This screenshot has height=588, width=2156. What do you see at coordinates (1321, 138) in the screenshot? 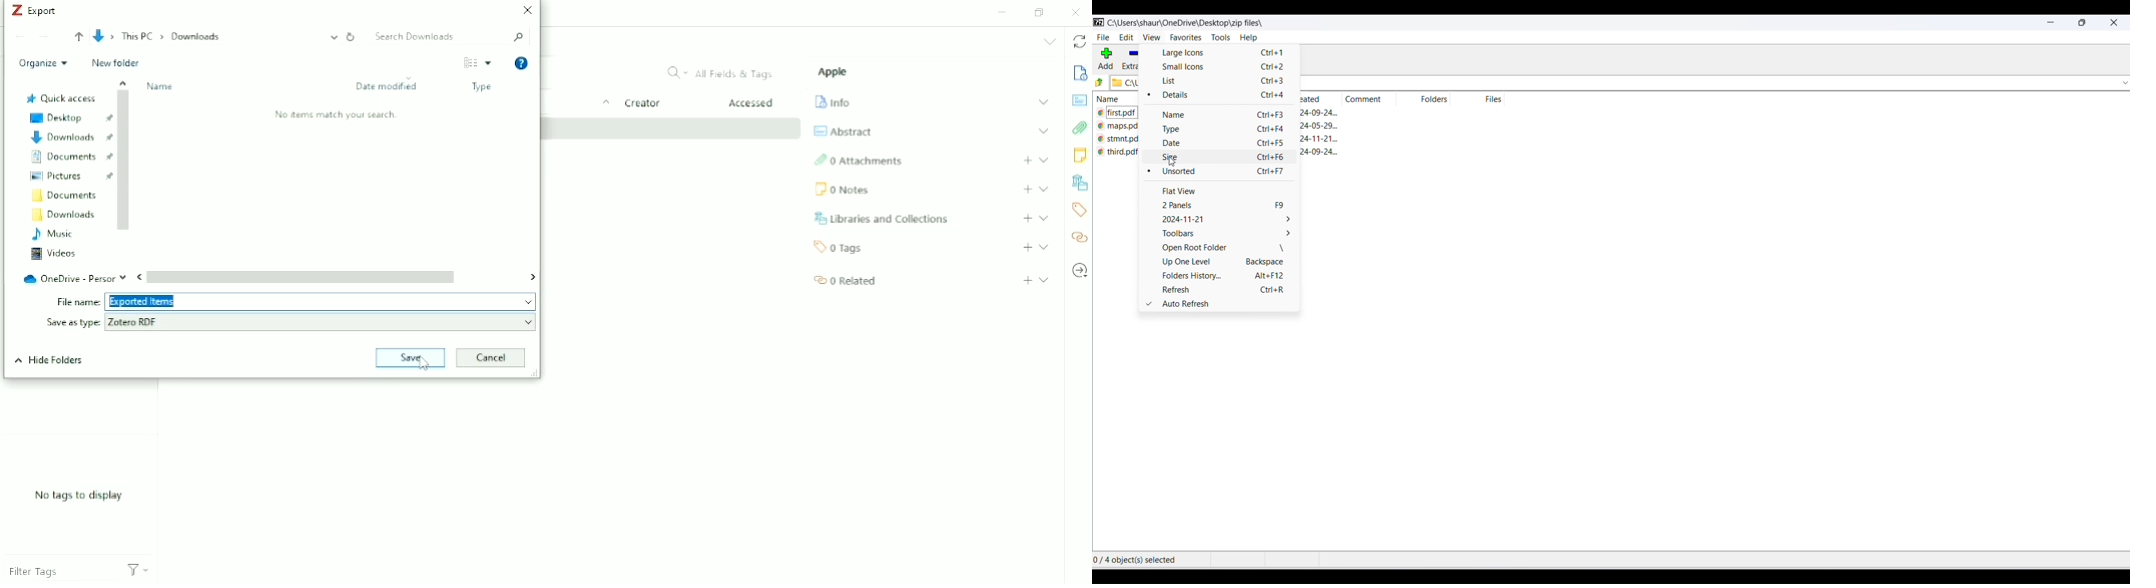
I see `creation date` at bounding box center [1321, 138].